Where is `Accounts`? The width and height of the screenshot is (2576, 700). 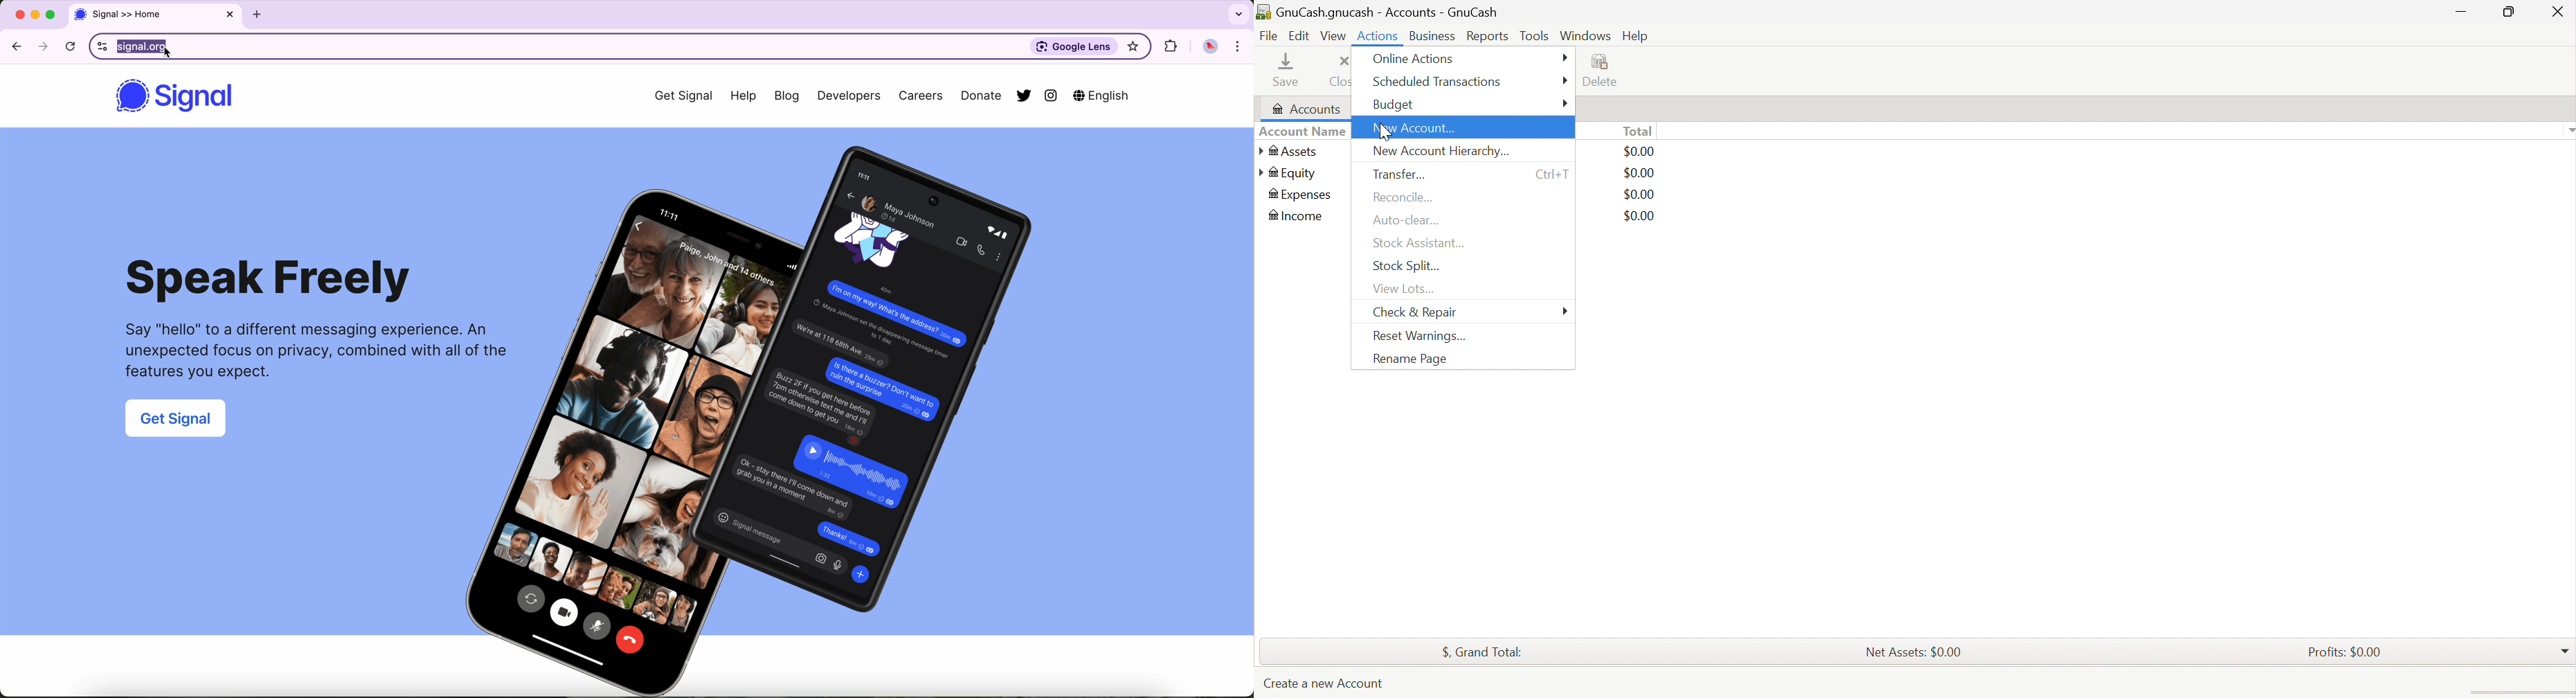 Accounts is located at coordinates (1304, 109).